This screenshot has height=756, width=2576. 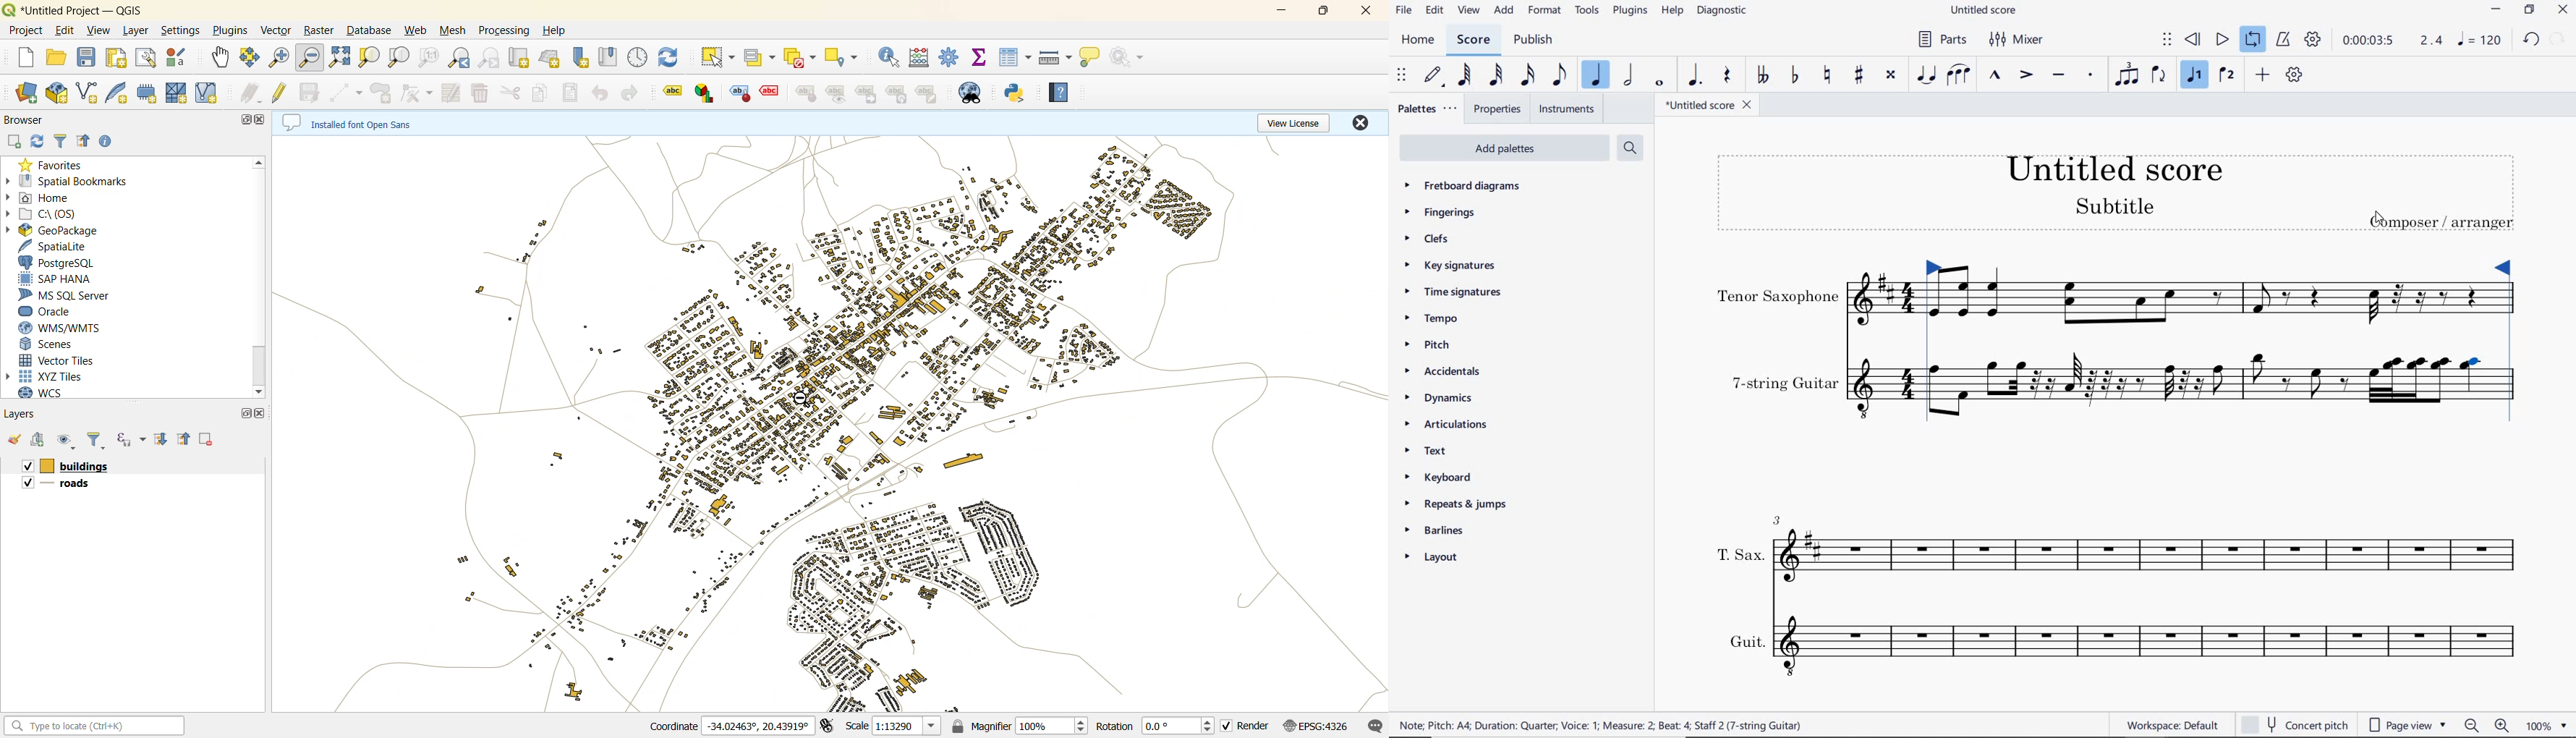 I want to click on enable/disable properties, so click(x=111, y=141).